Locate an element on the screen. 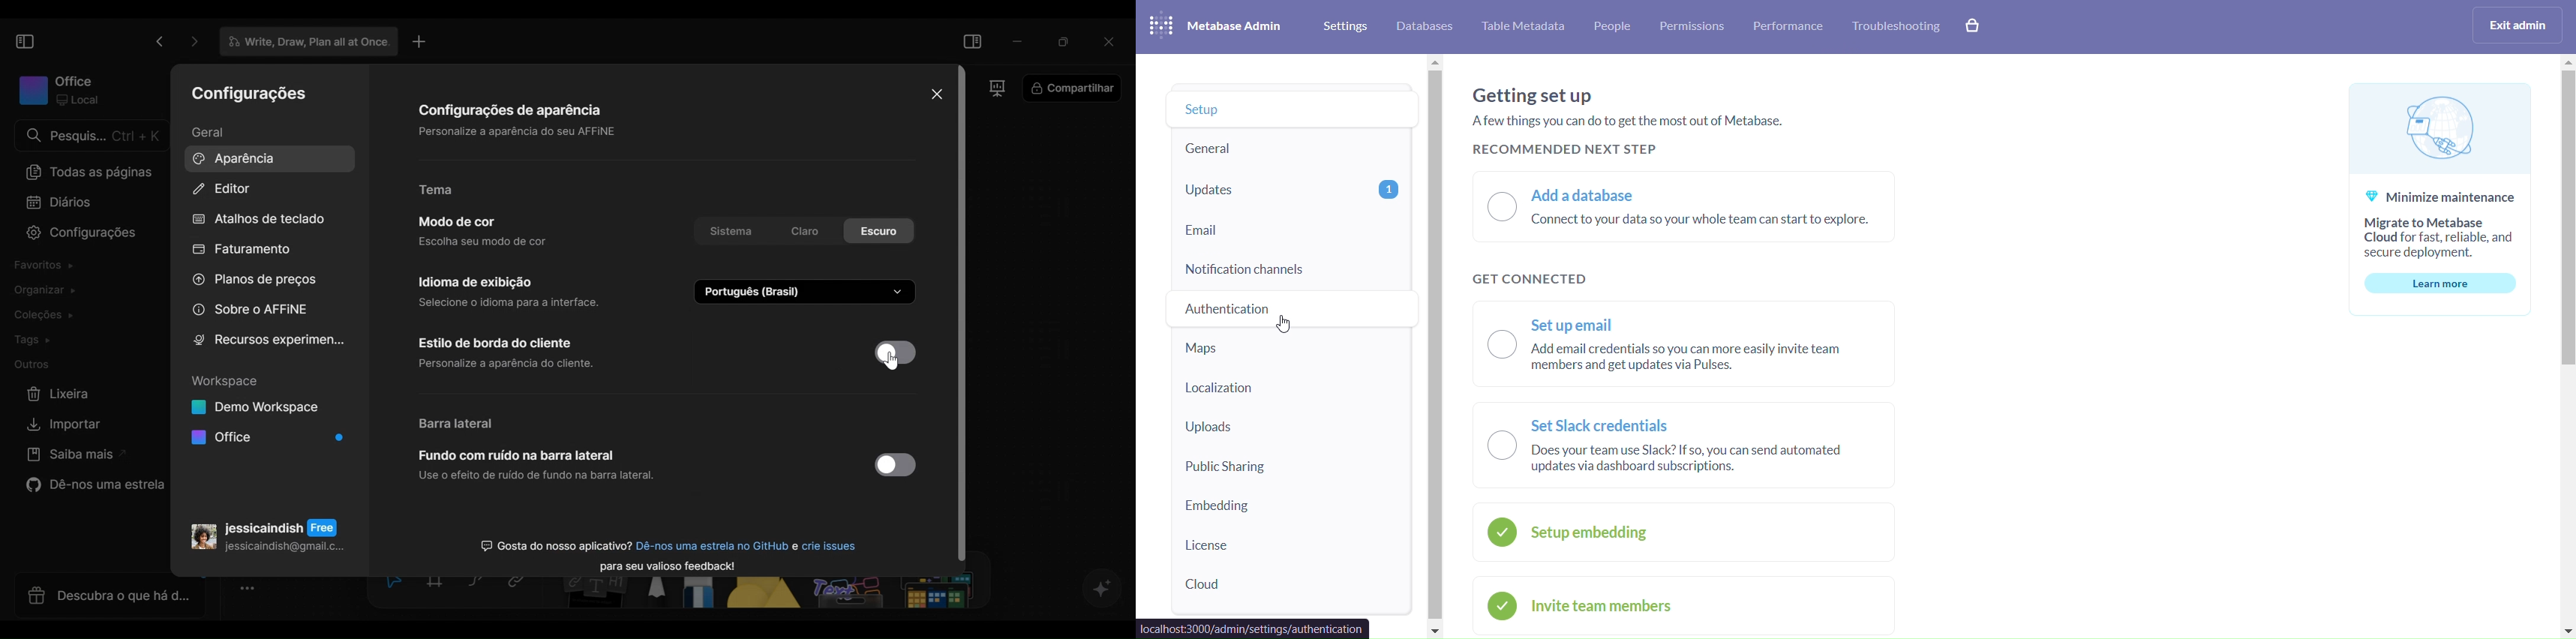 The image size is (2576, 644). Tags is located at coordinates (36, 340).